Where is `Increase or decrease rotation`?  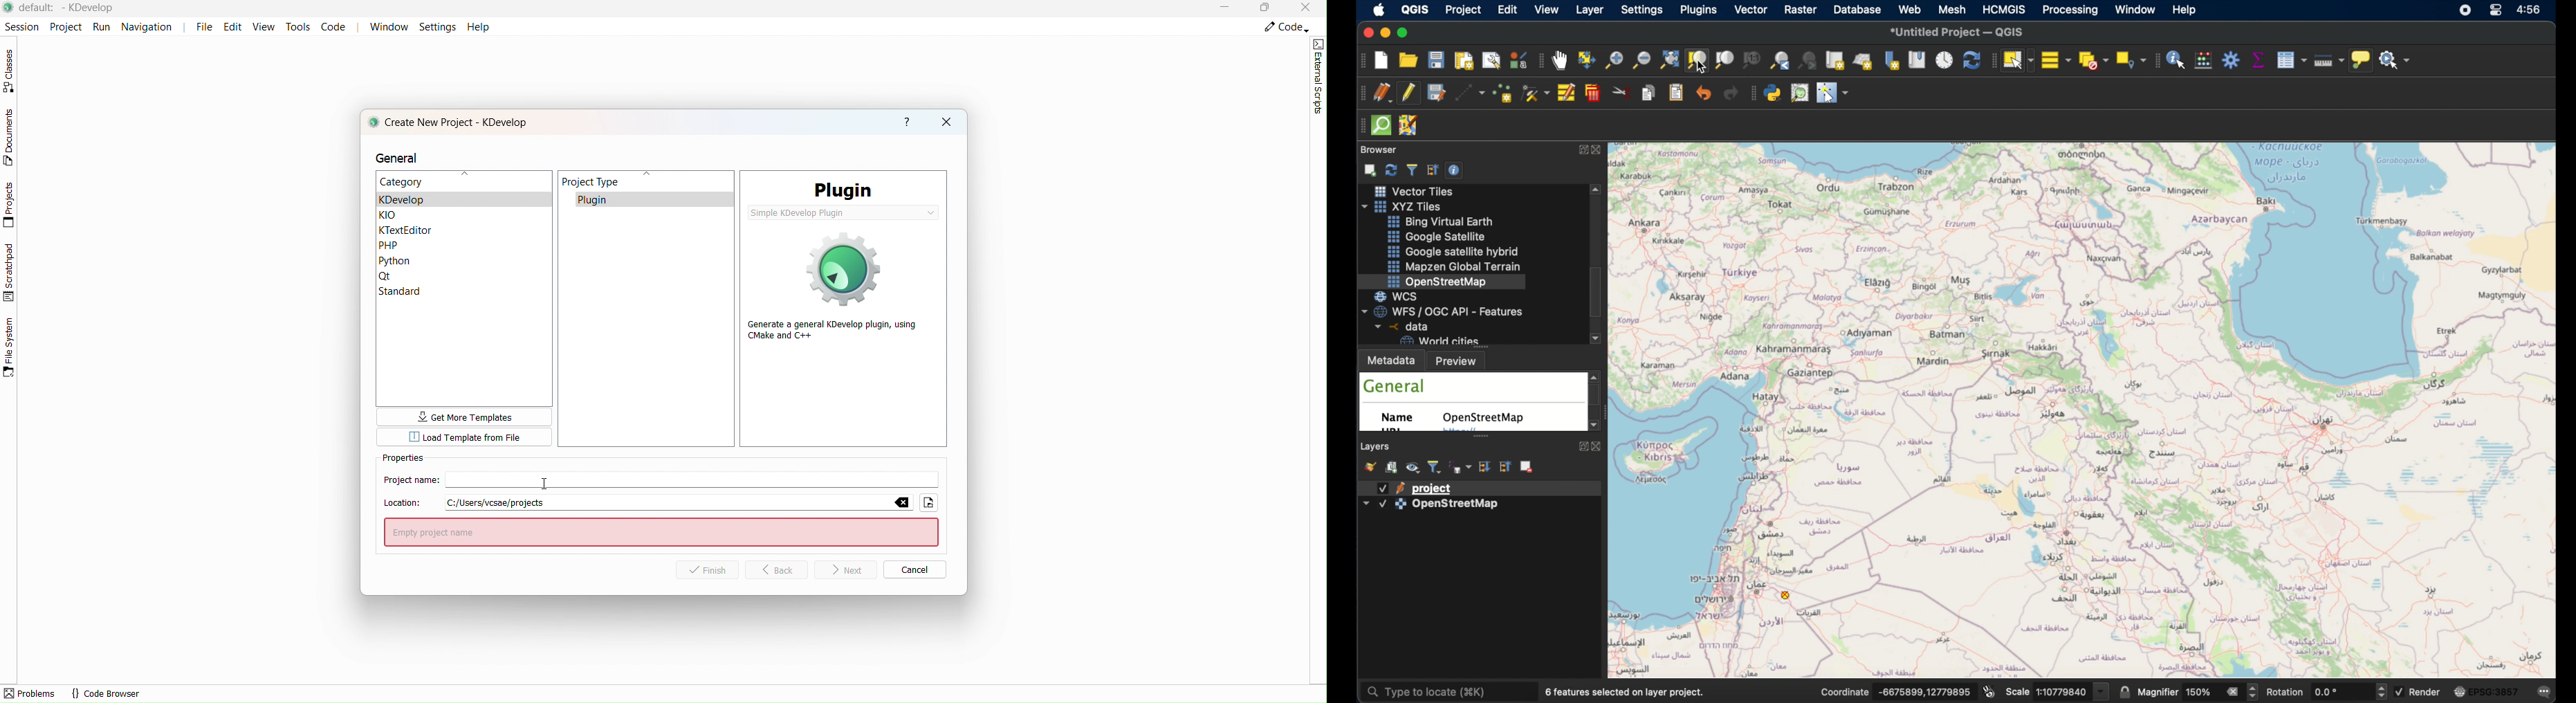
Increase or decrease rotation is located at coordinates (2380, 691).